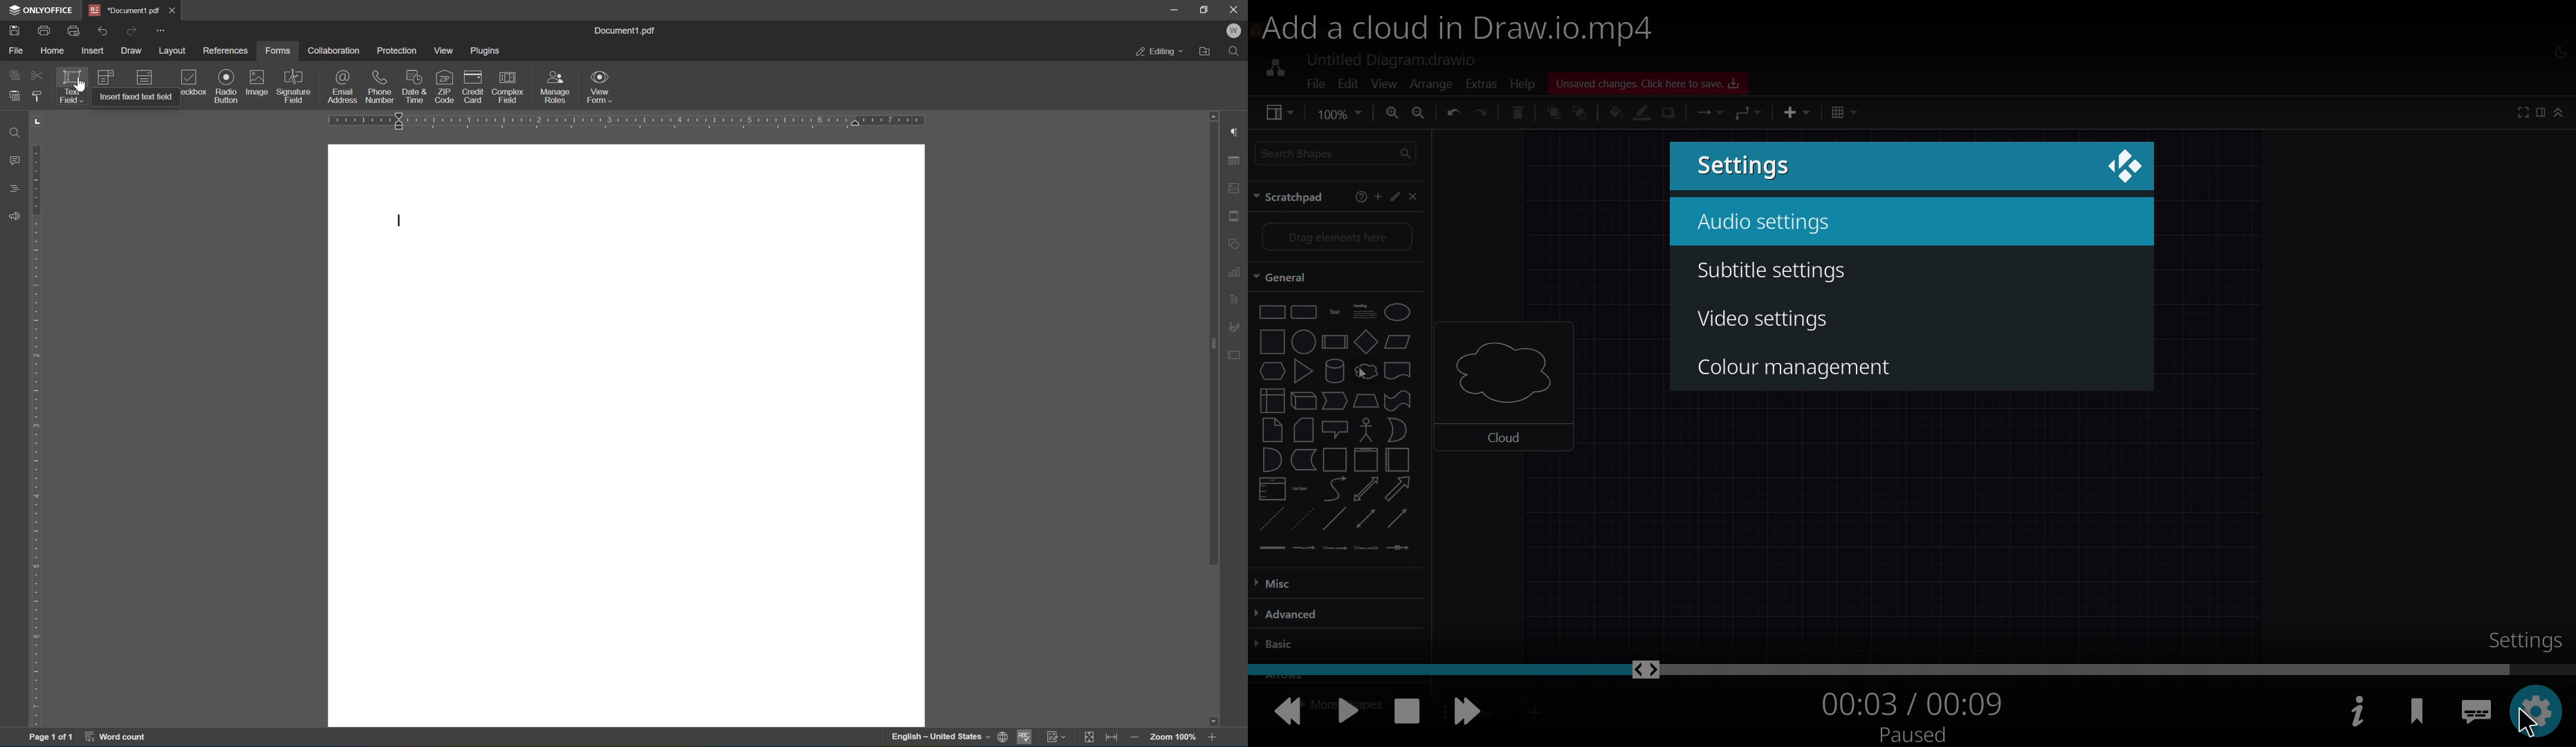  Describe the element at coordinates (2523, 640) in the screenshot. I see `Settings` at that location.